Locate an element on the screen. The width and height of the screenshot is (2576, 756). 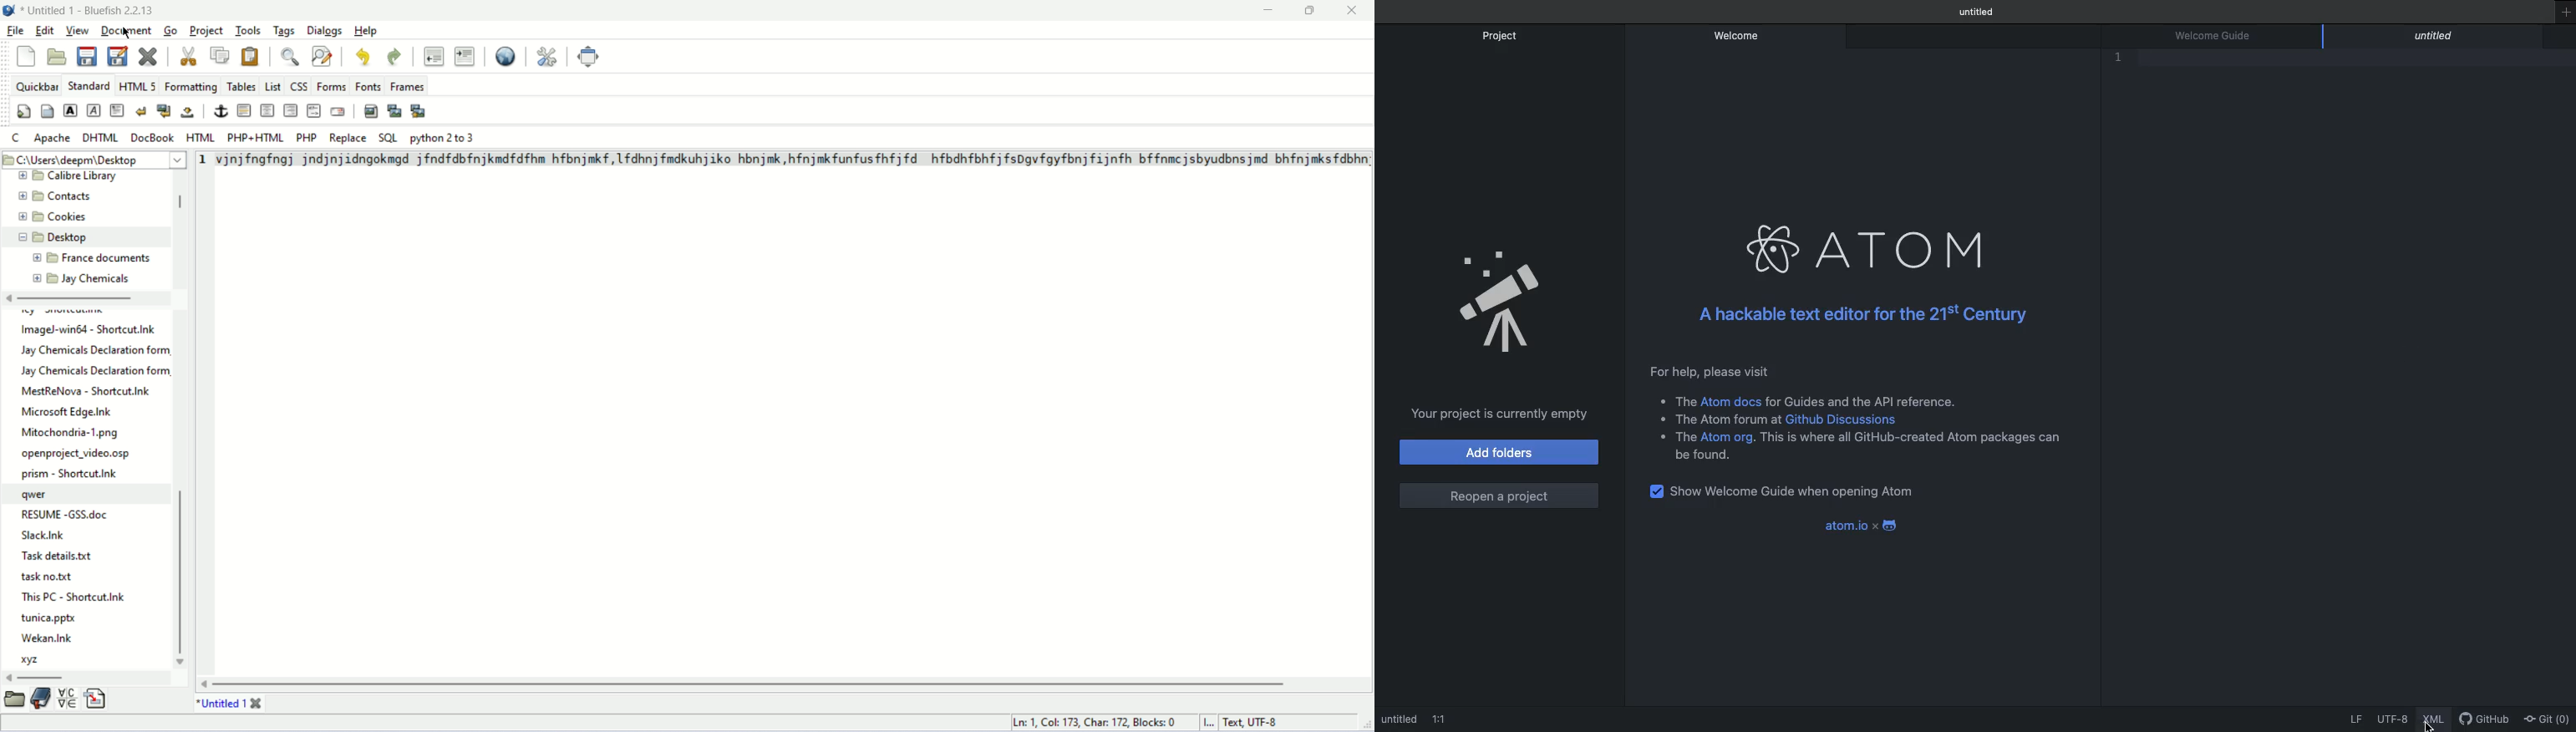
list item is located at coordinates (1712, 419).